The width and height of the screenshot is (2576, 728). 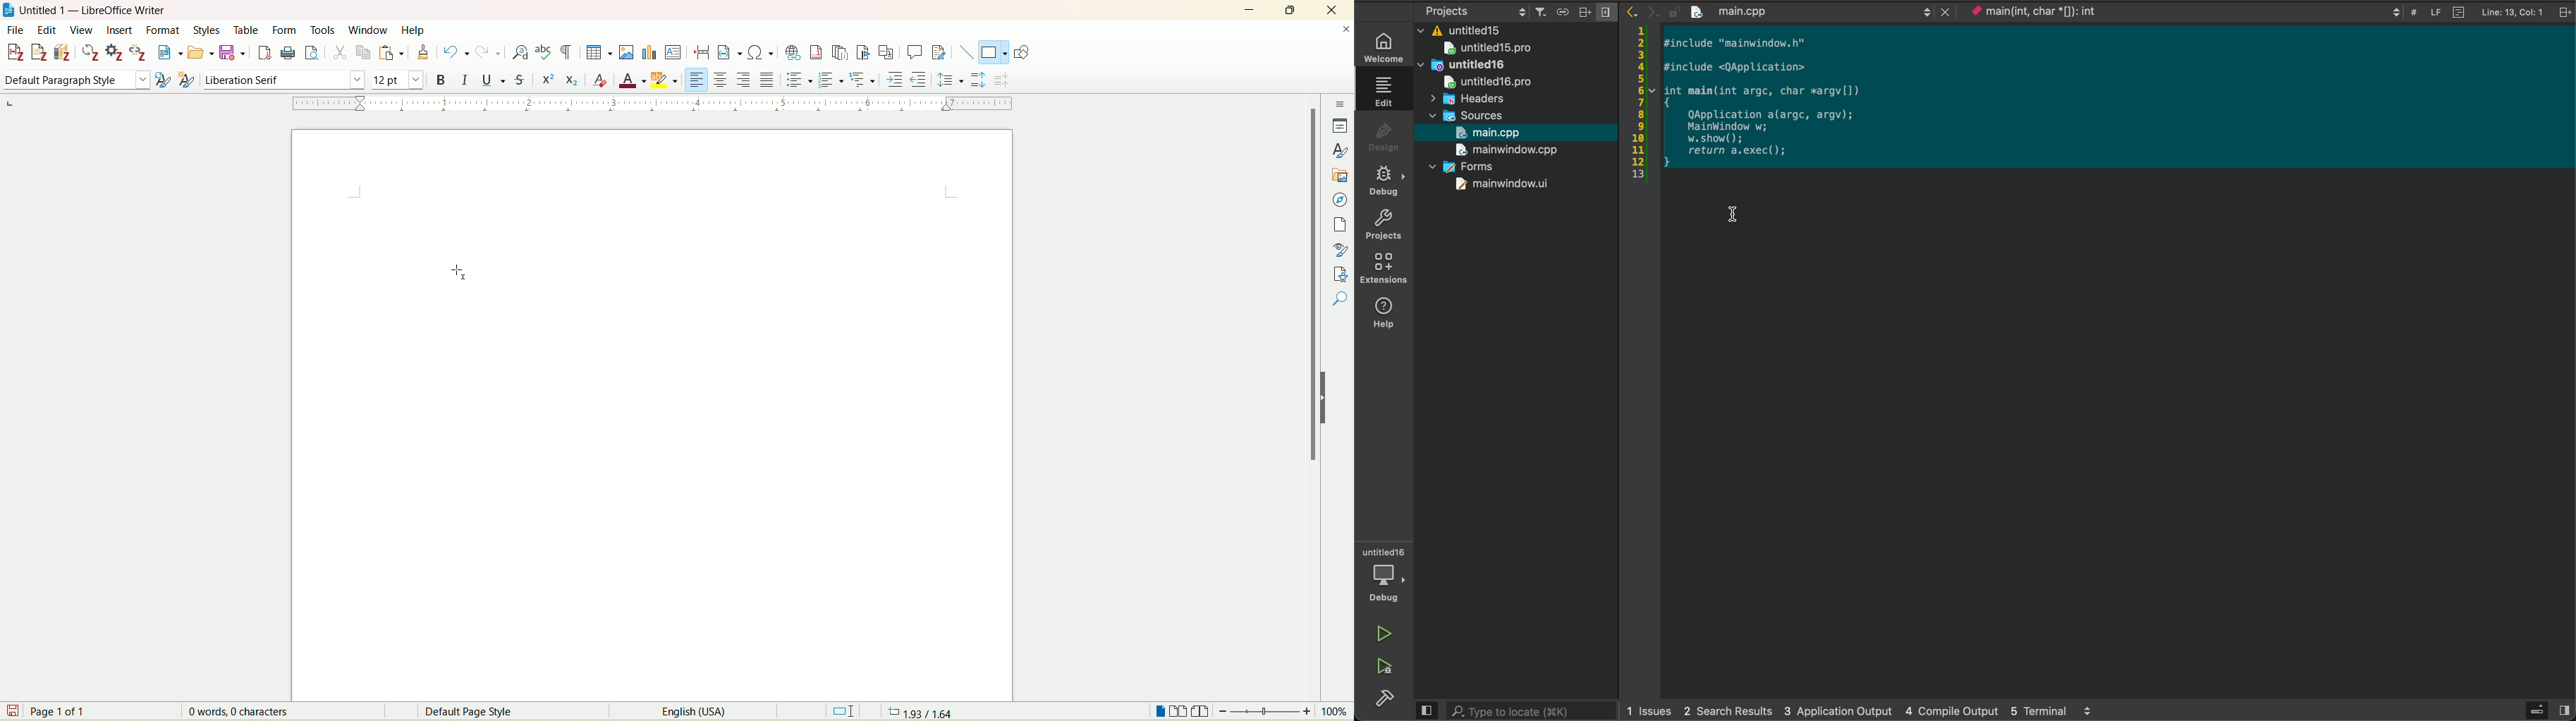 What do you see at coordinates (81, 30) in the screenshot?
I see `view` at bounding box center [81, 30].